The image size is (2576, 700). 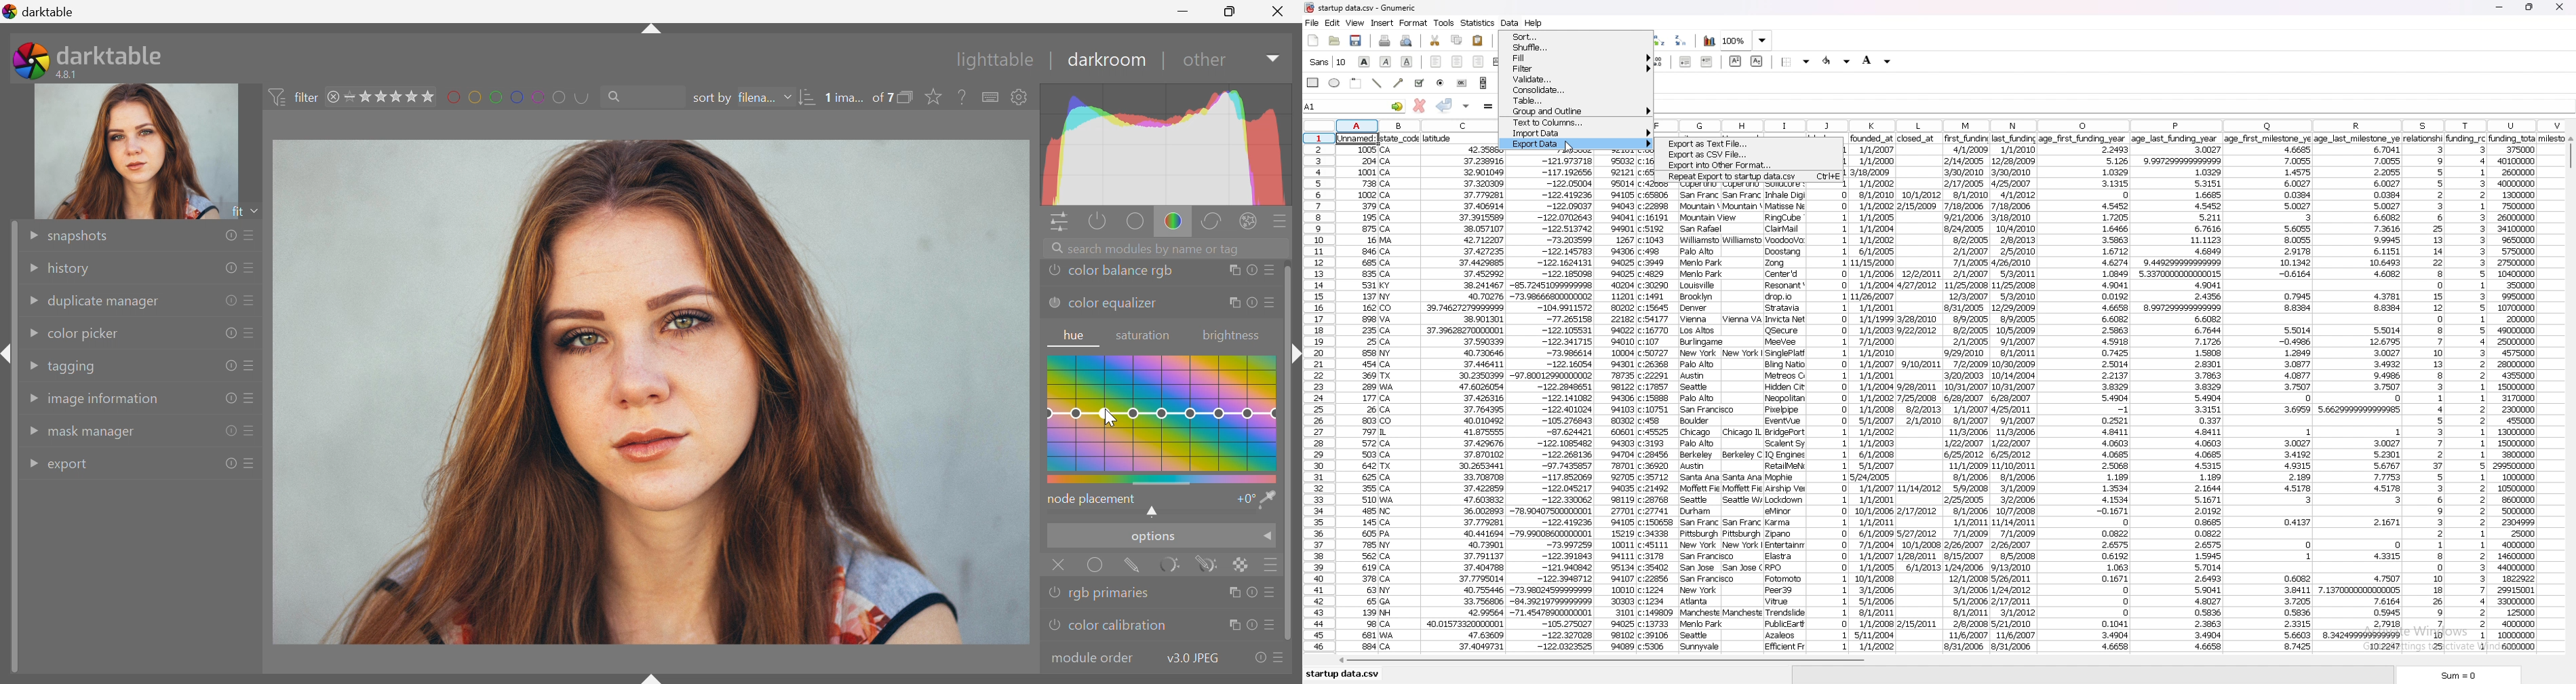 I want to click on sheet, so click(x=1343, y=675).